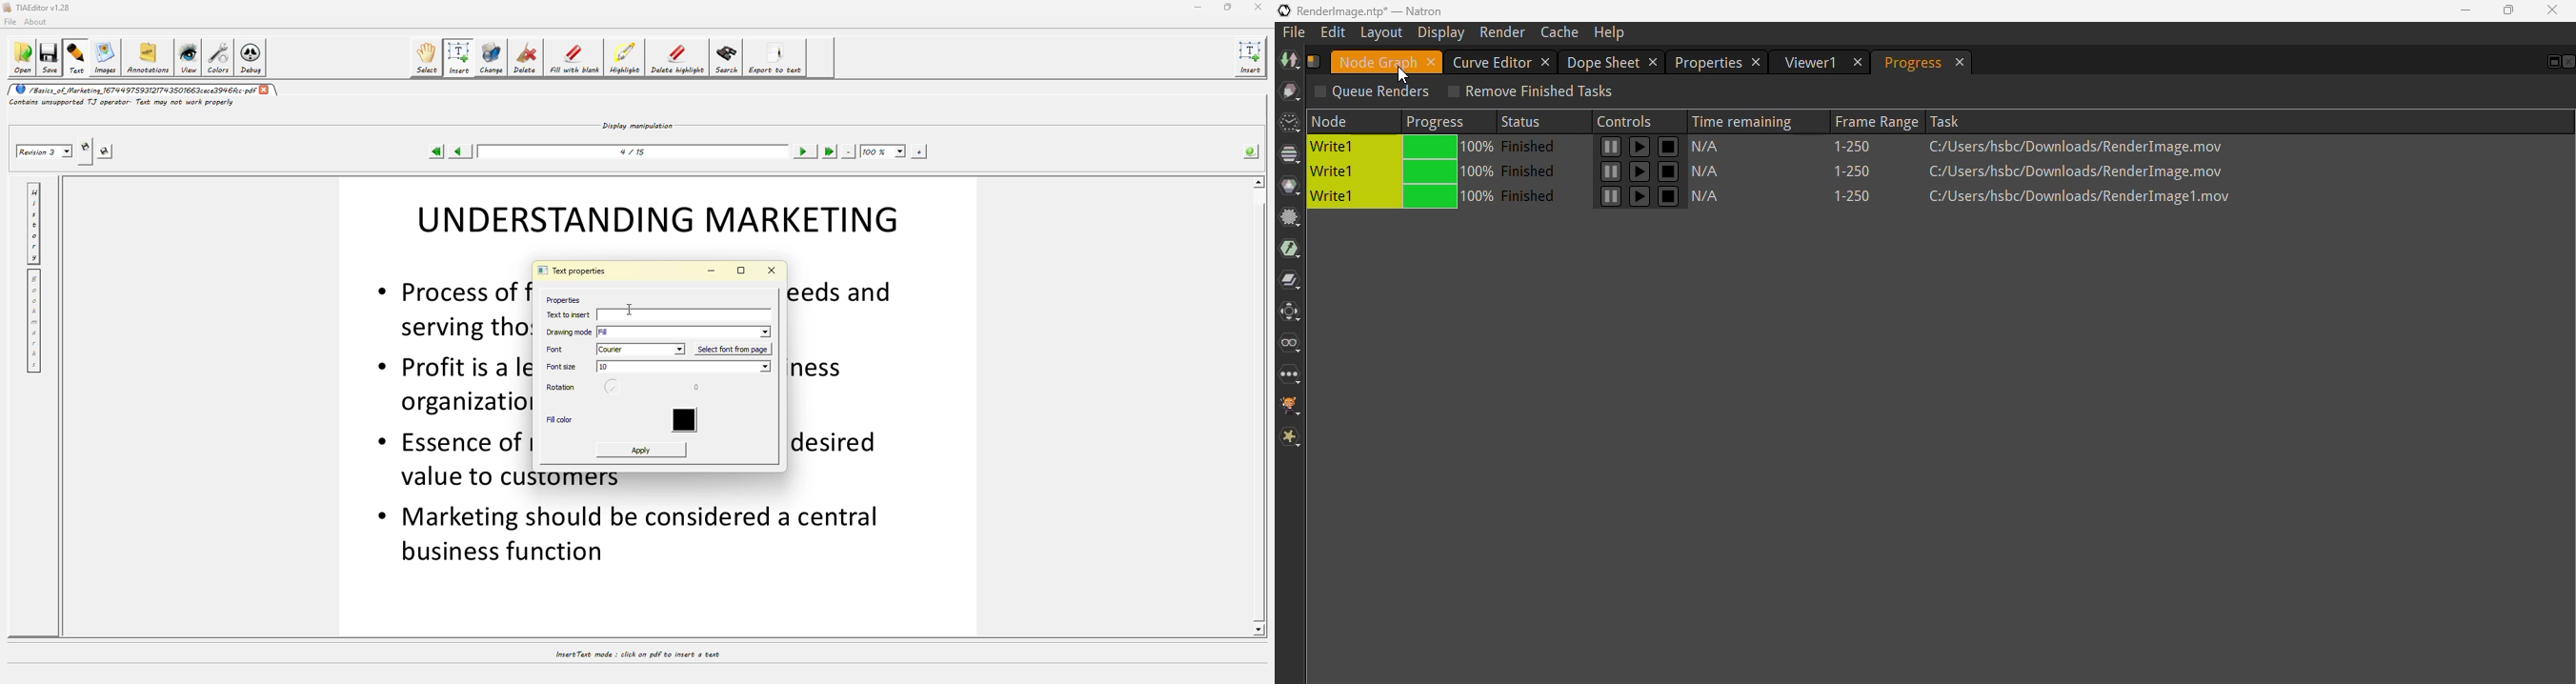 This screenshot has width=2576, height=700. I want to click on progress , so click(1913, 63).